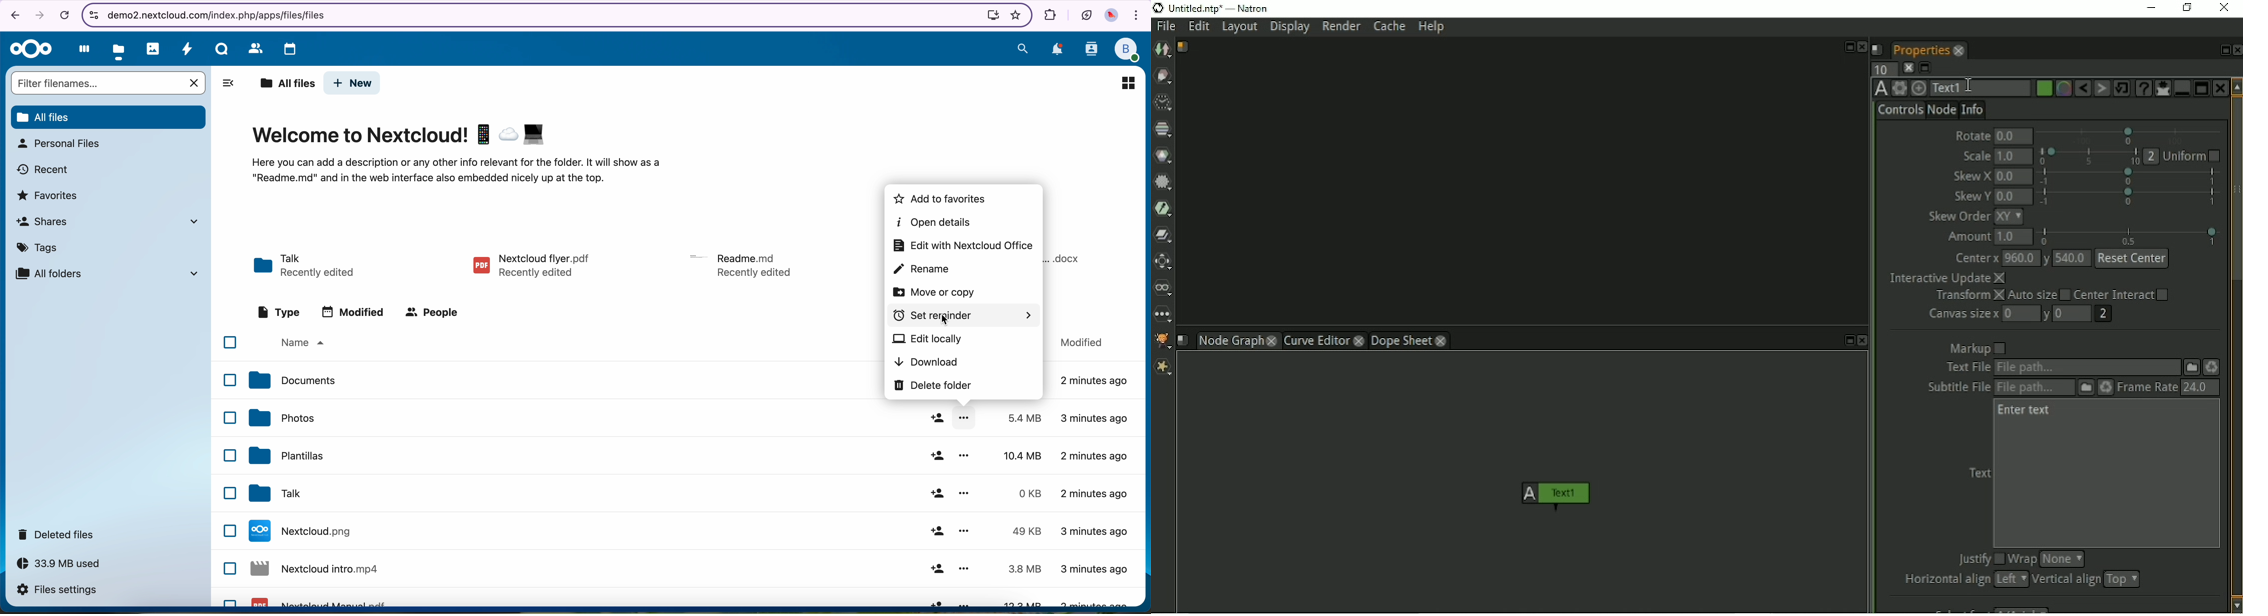 The width and height of the screenshot is (2268, 616). Describe the element at coordinates (308, 264) in the screenshot. I see `Talk folder` at that location.